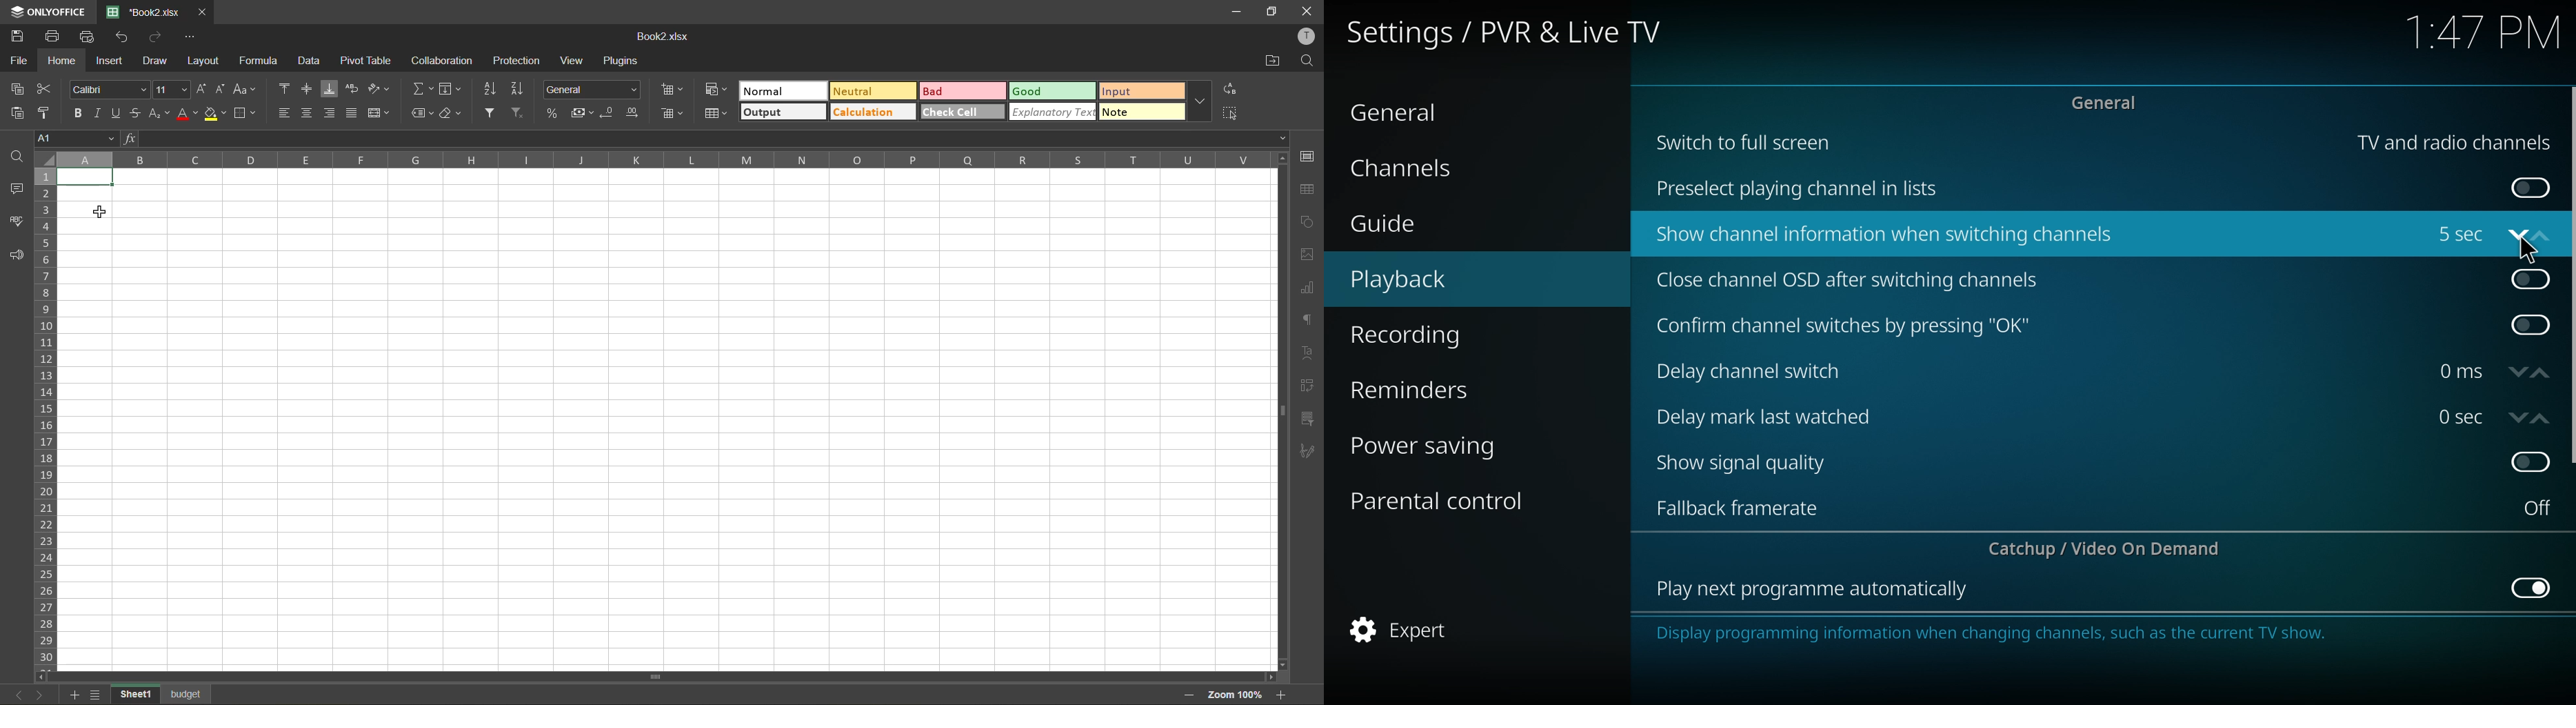 Image resolution: width=2576 pixels, height=728 pixels. I want to click on find, so click(1307, 61).